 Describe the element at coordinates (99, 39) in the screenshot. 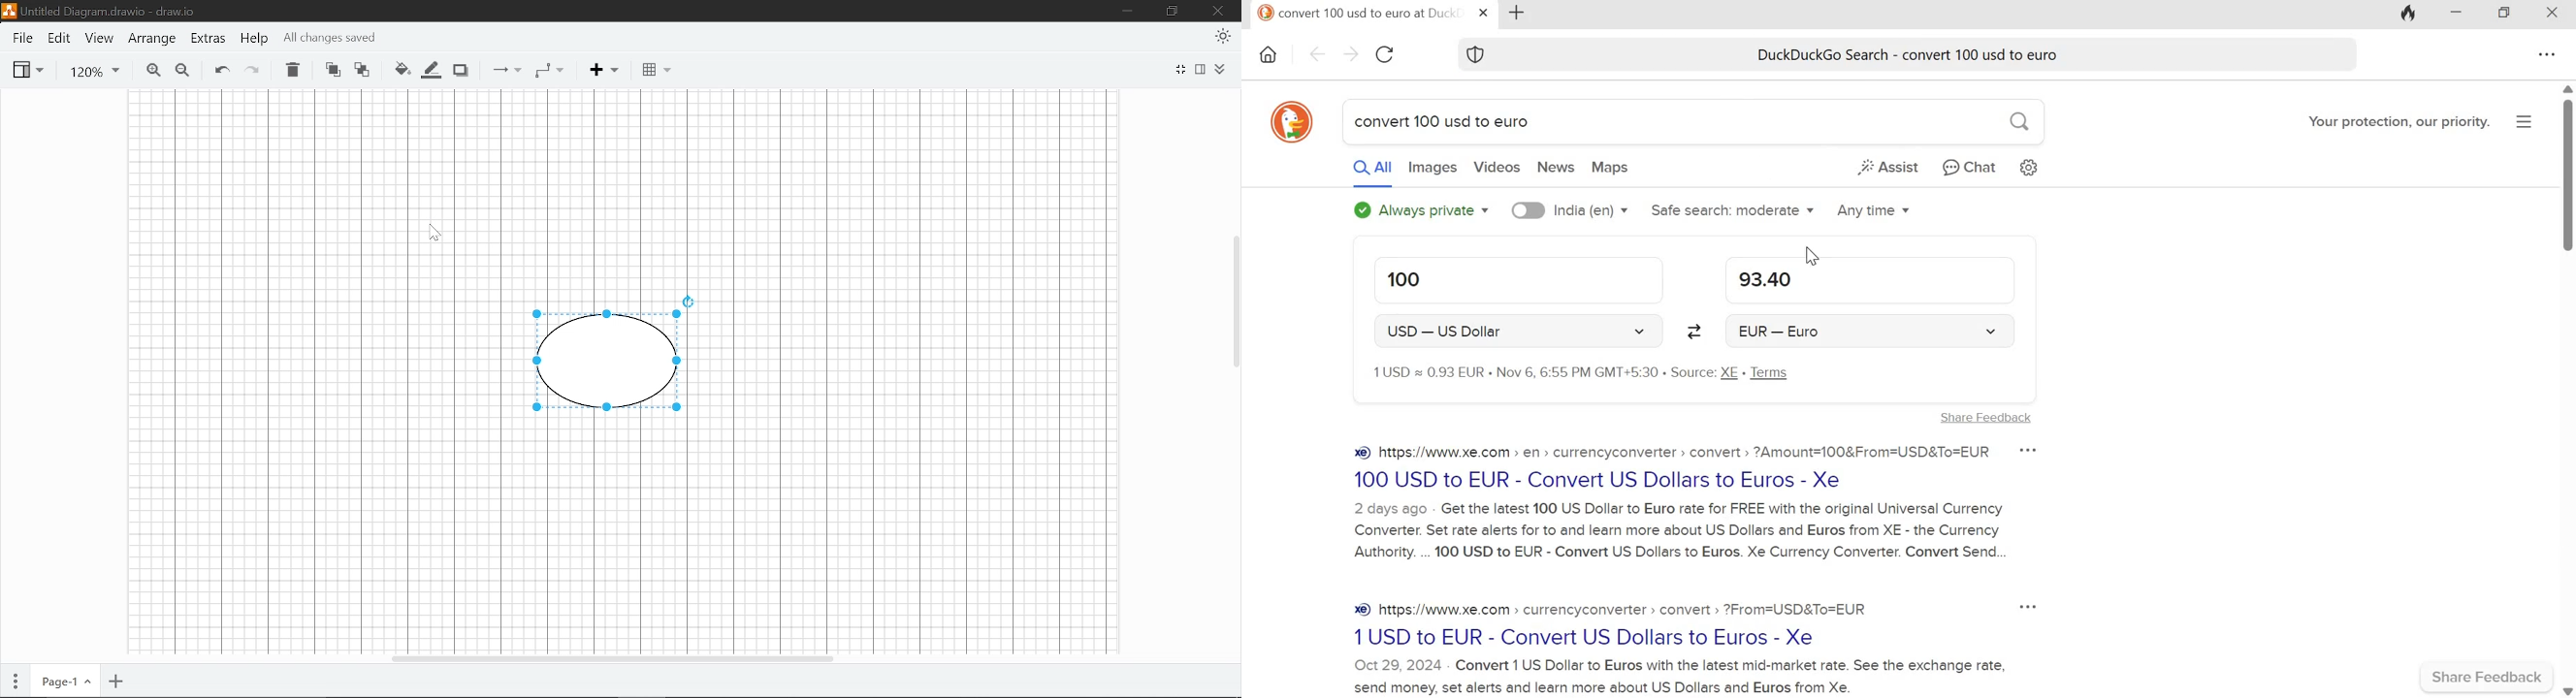

I see `View` at that location.